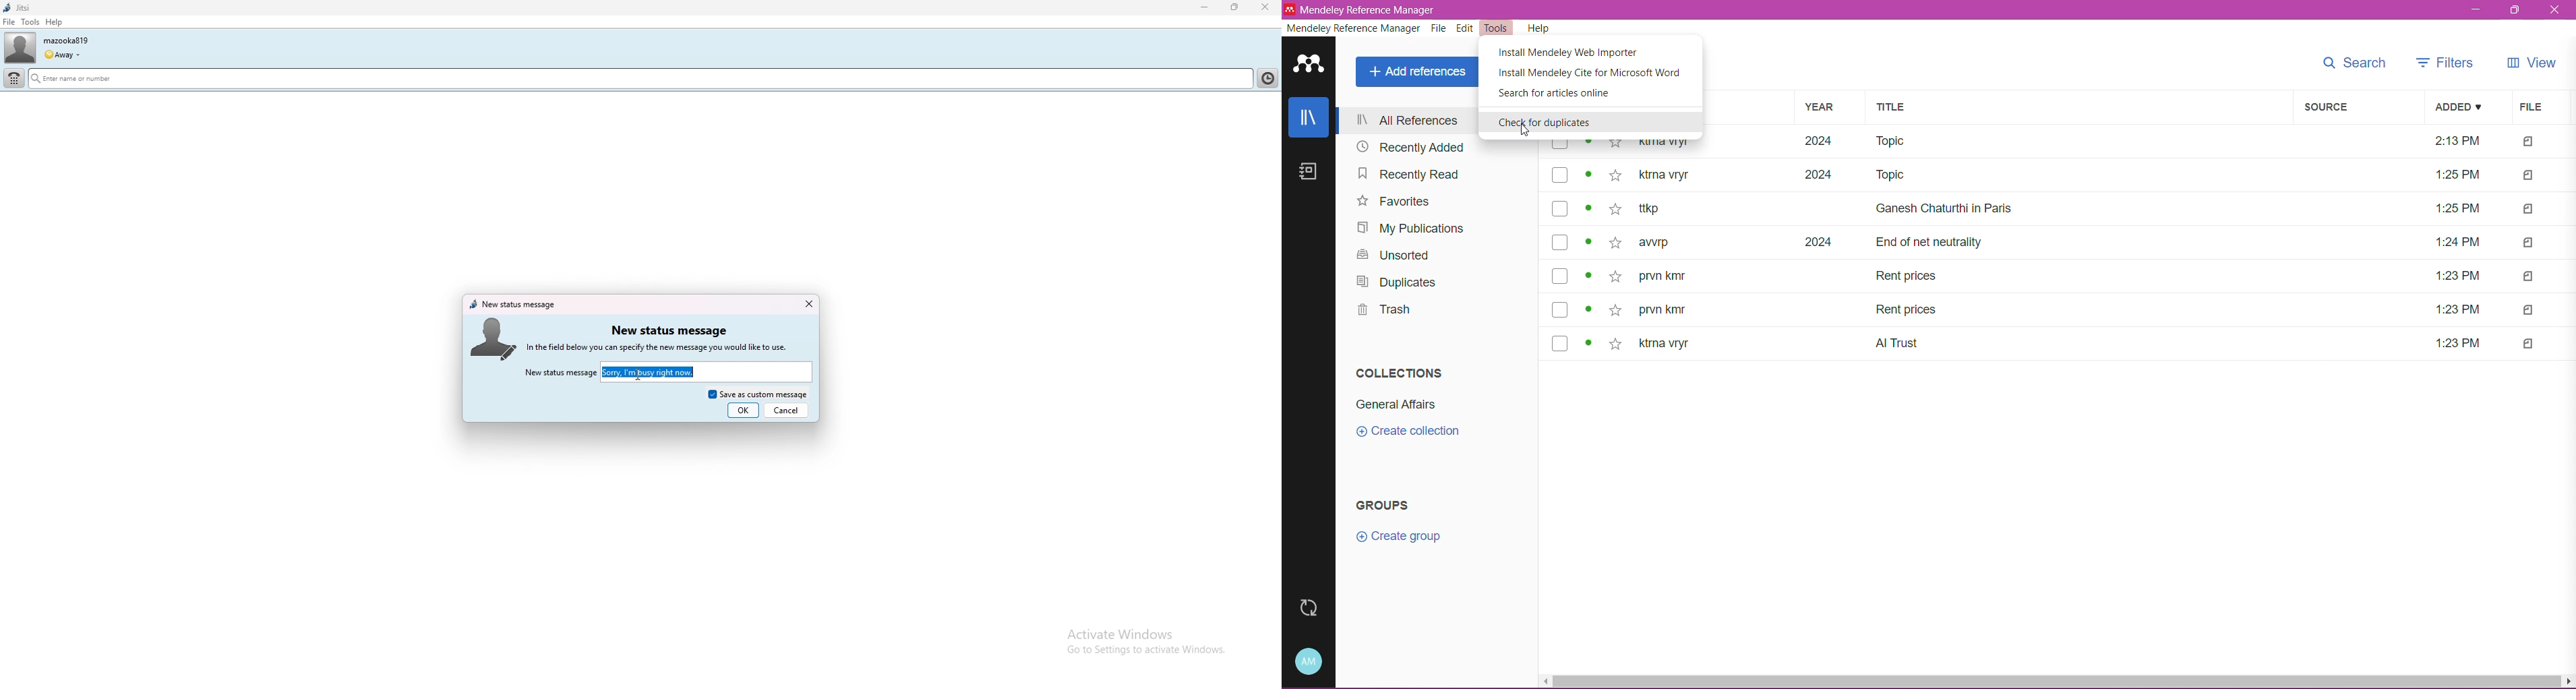 This screenshot has width=2576, height=700. Describe the element at coordinates (1133, 641) in the screenshot. I see `Activate Windows Go to Settings to activate Windows.` at that location.